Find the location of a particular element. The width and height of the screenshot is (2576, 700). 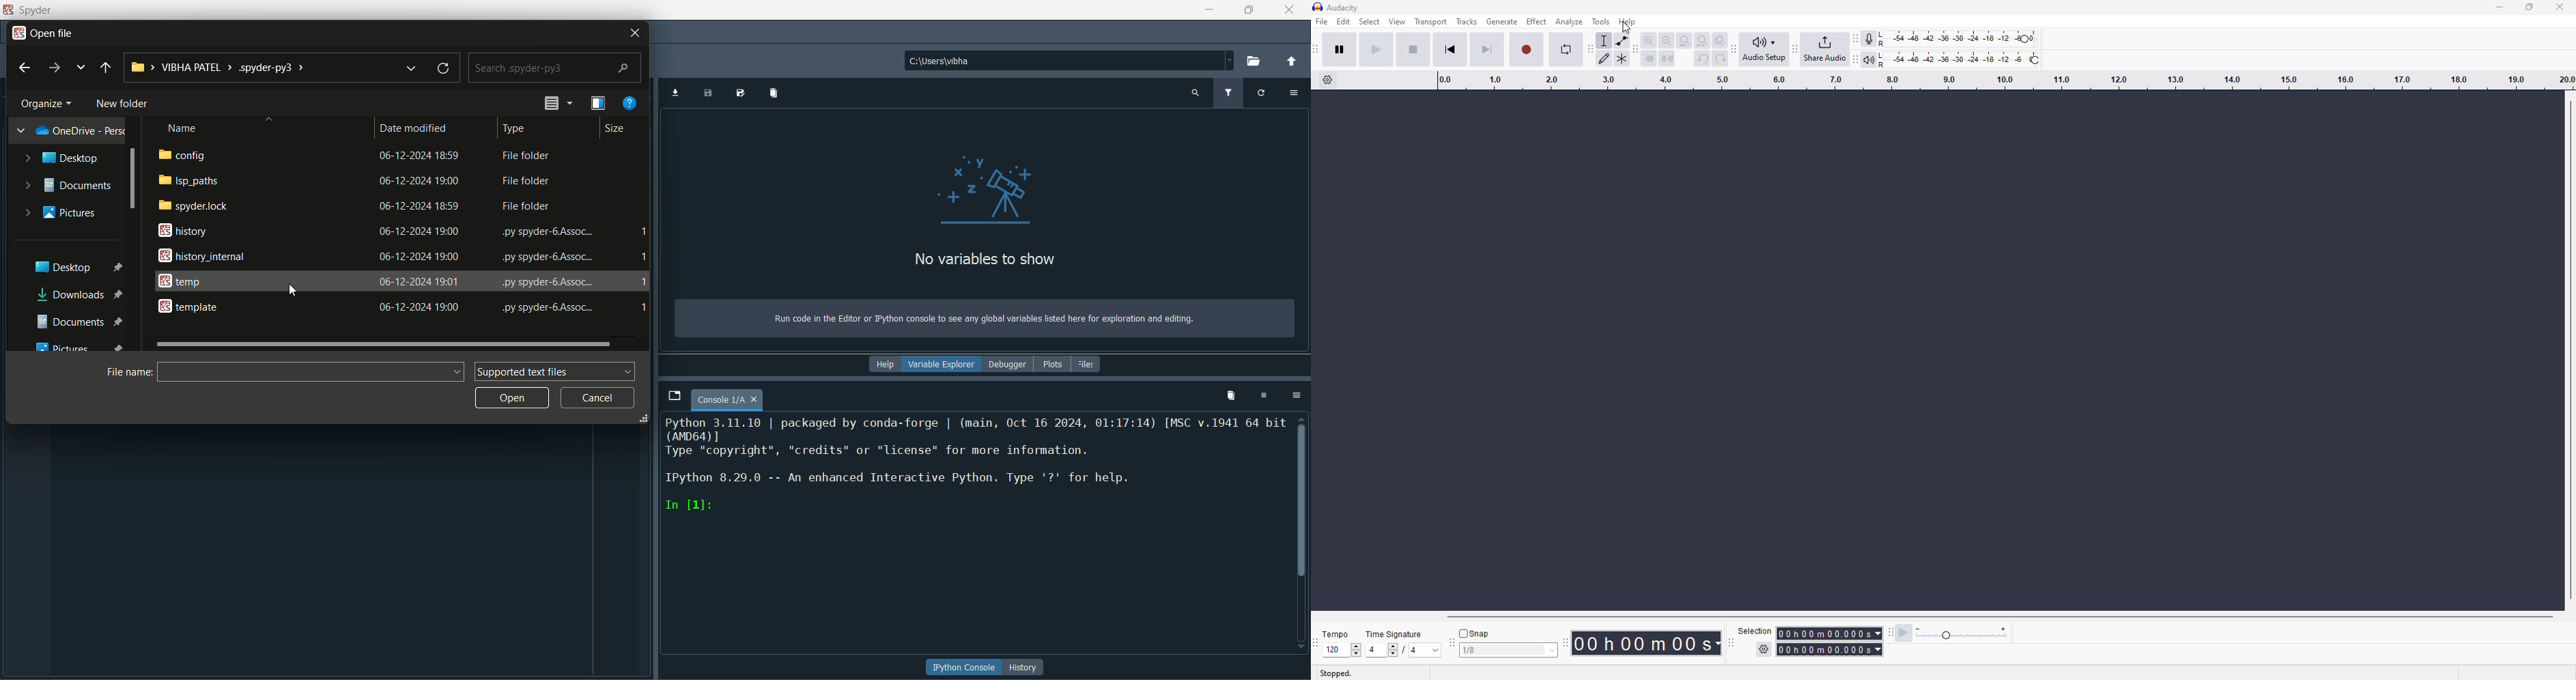

debugger is located at coordinates (1010, 365).